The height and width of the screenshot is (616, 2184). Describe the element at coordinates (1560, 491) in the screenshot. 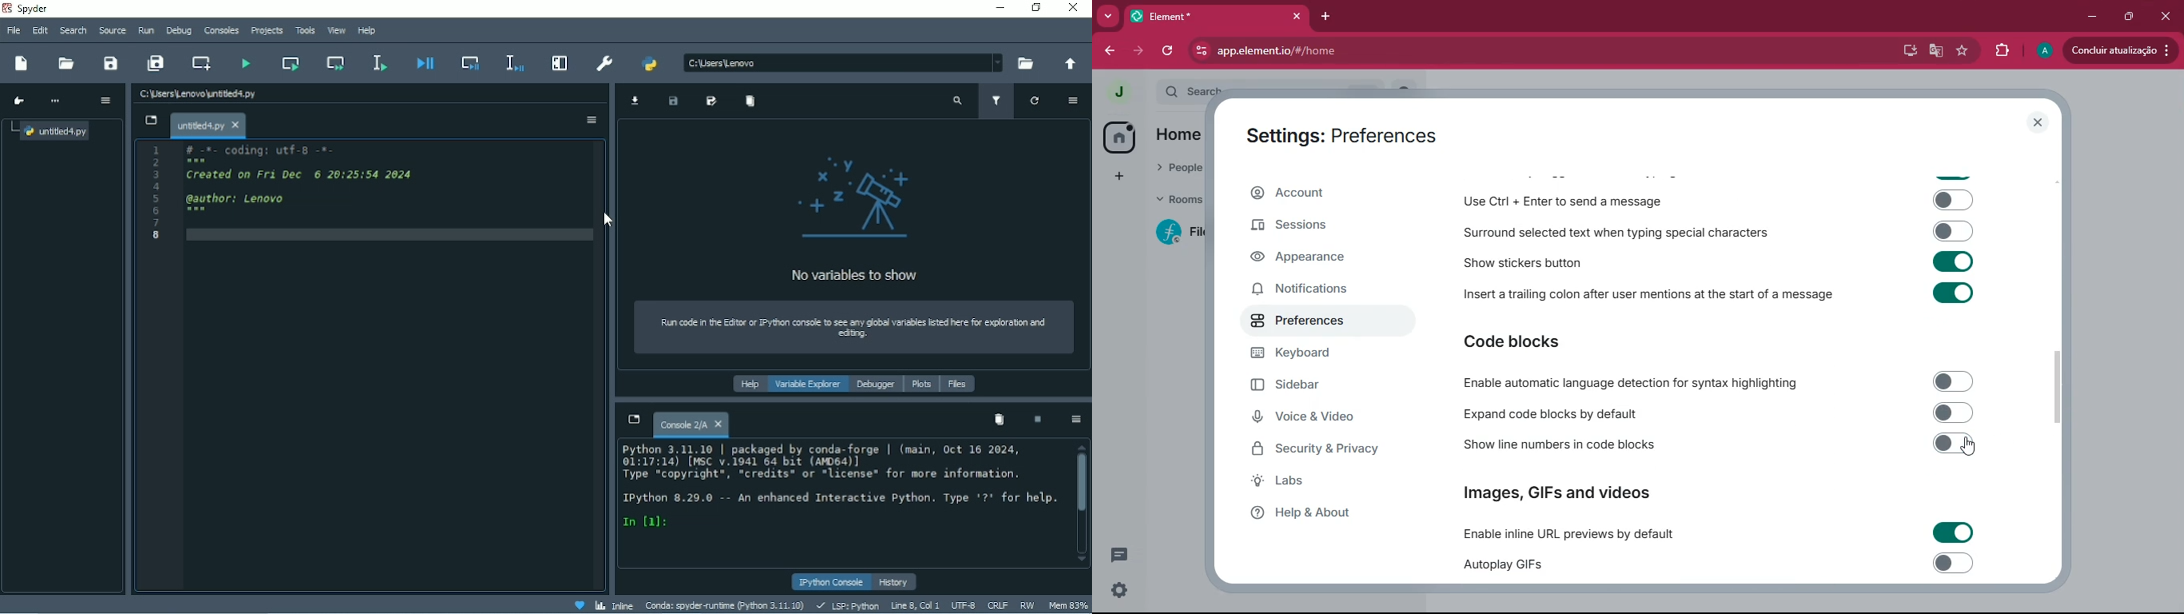

I see `Images, GIFs and videos` at that location.